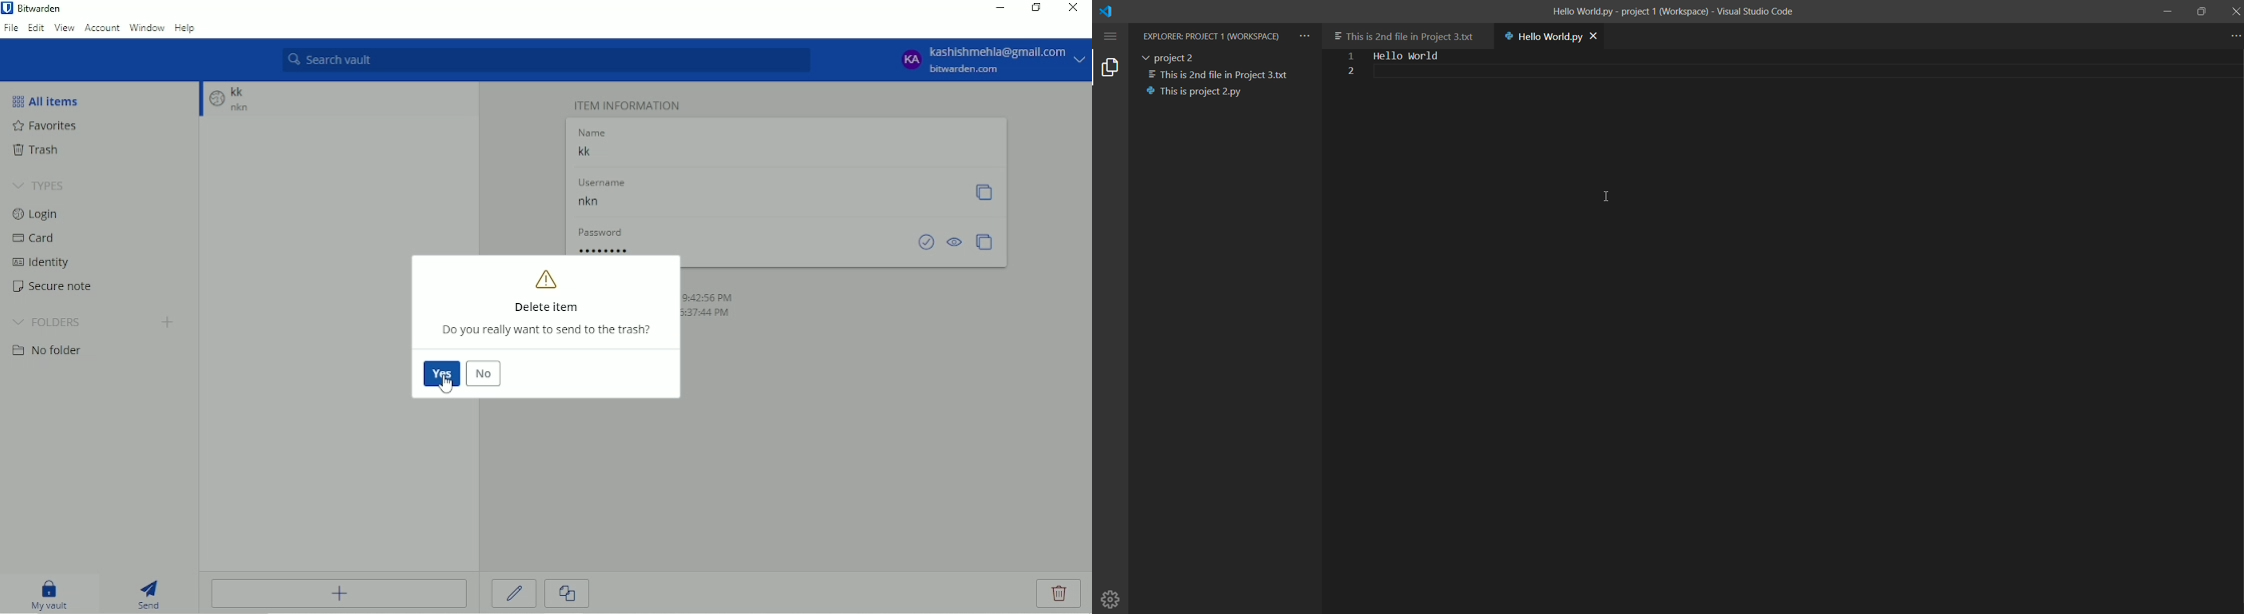 The width and height of the screenshot is (2268, 616). What do you see at coordinates (547, 307) in the screenshot?
I see `Delete item` at bounding box center [547, 307].